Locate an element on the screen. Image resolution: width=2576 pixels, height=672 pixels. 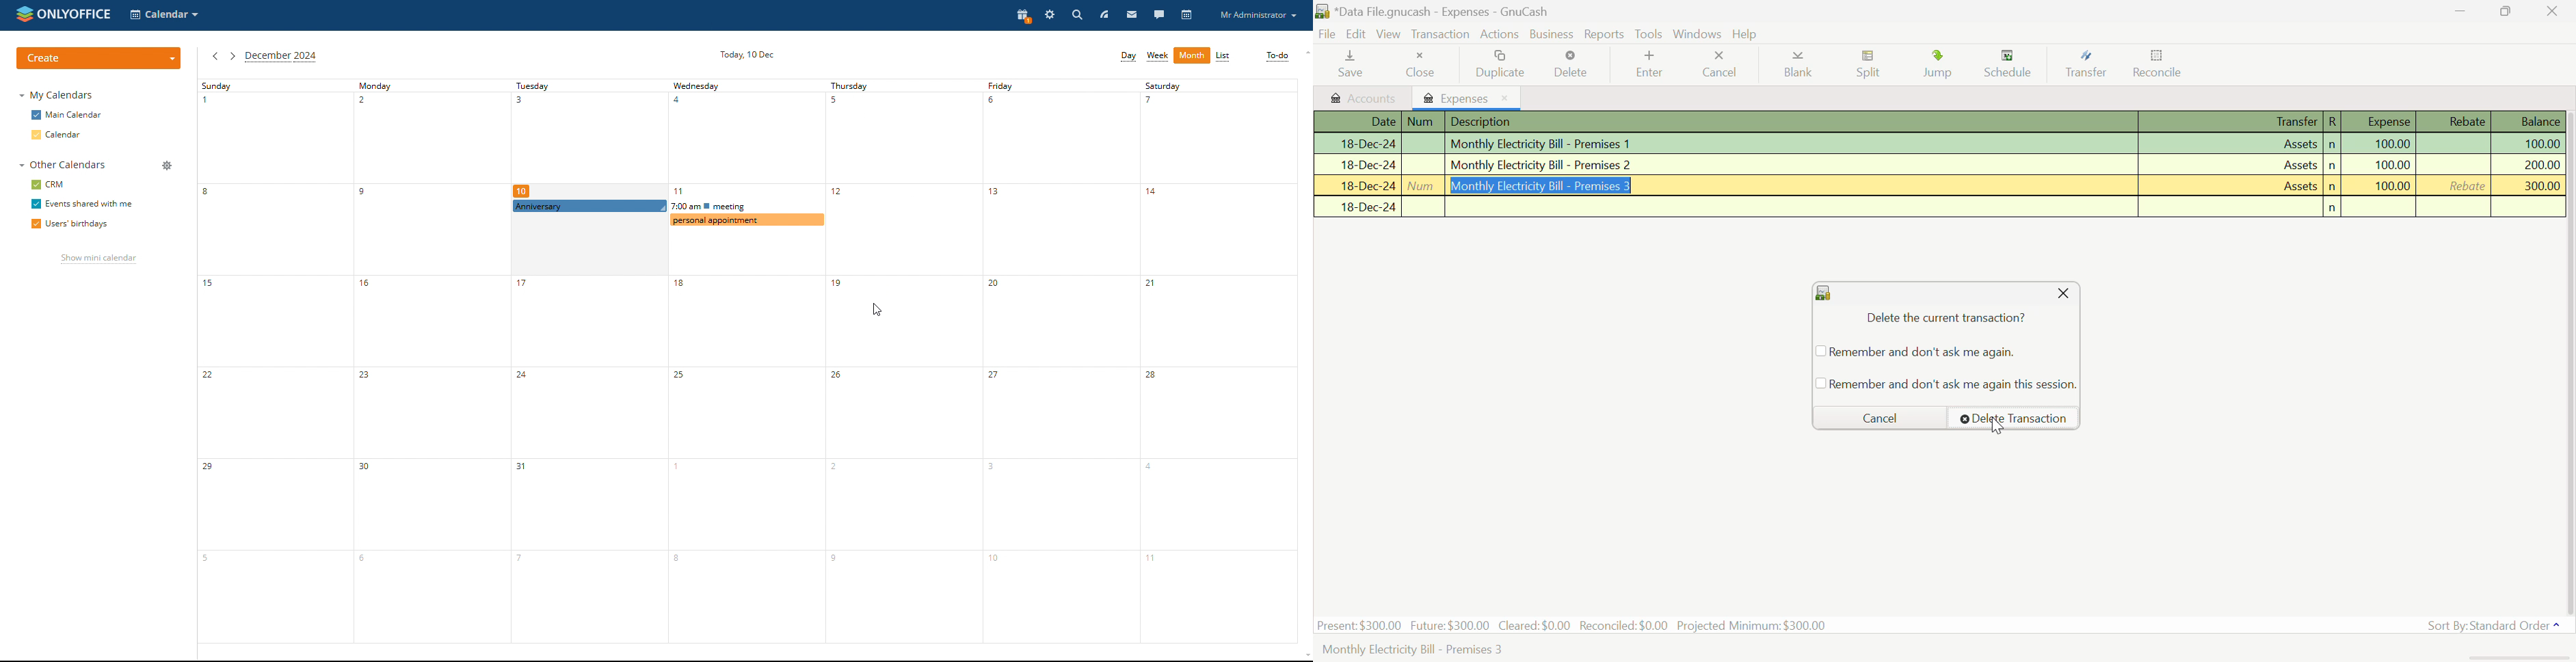
Reports is located at coordinates (1604, 34).